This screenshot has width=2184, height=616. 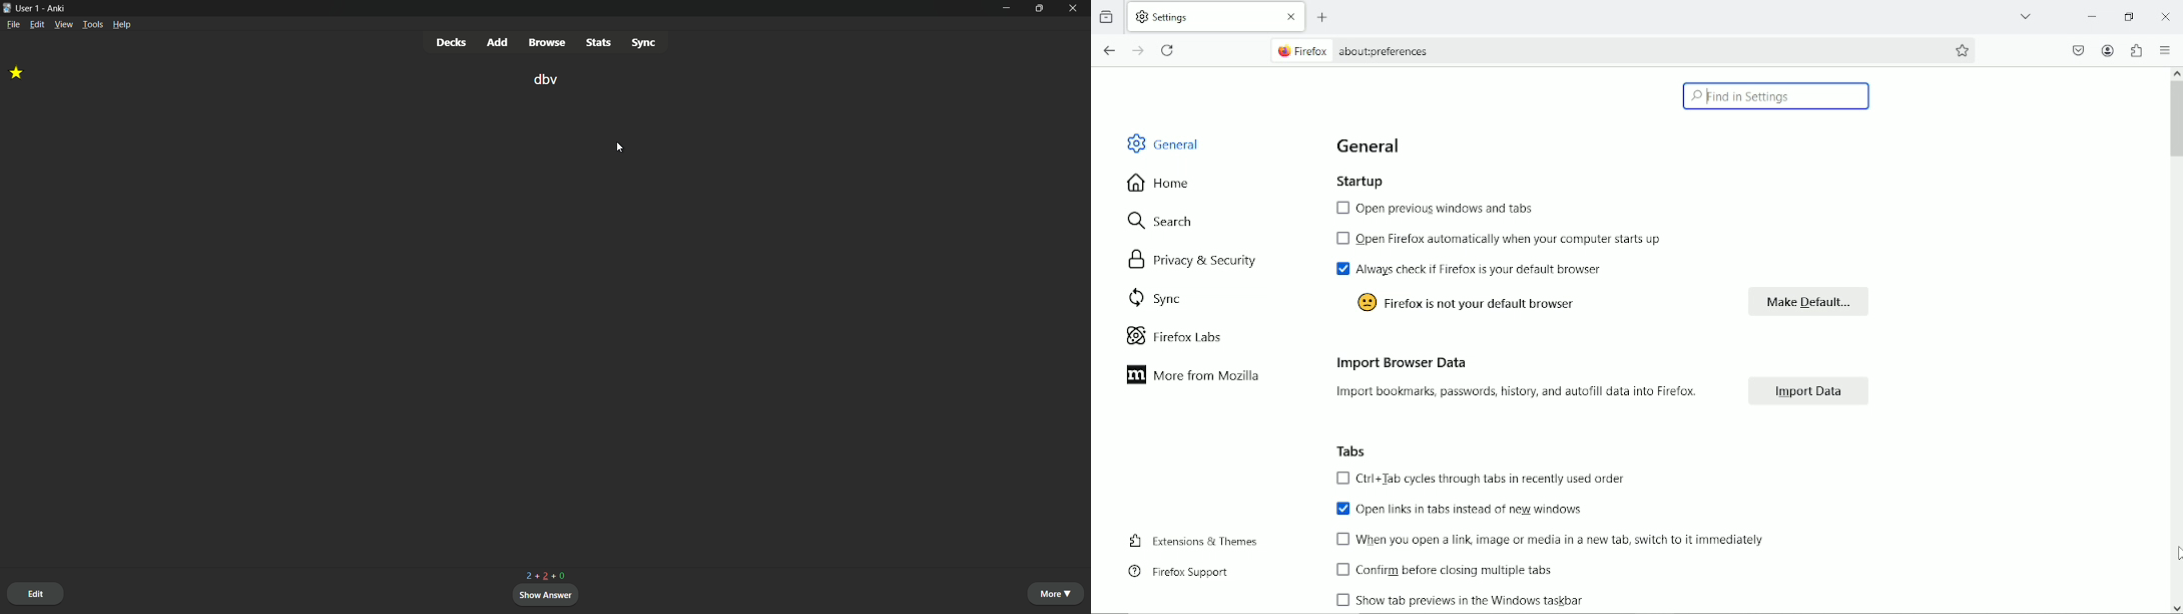 I want to click on maximize, so click(x=1039, y=9).